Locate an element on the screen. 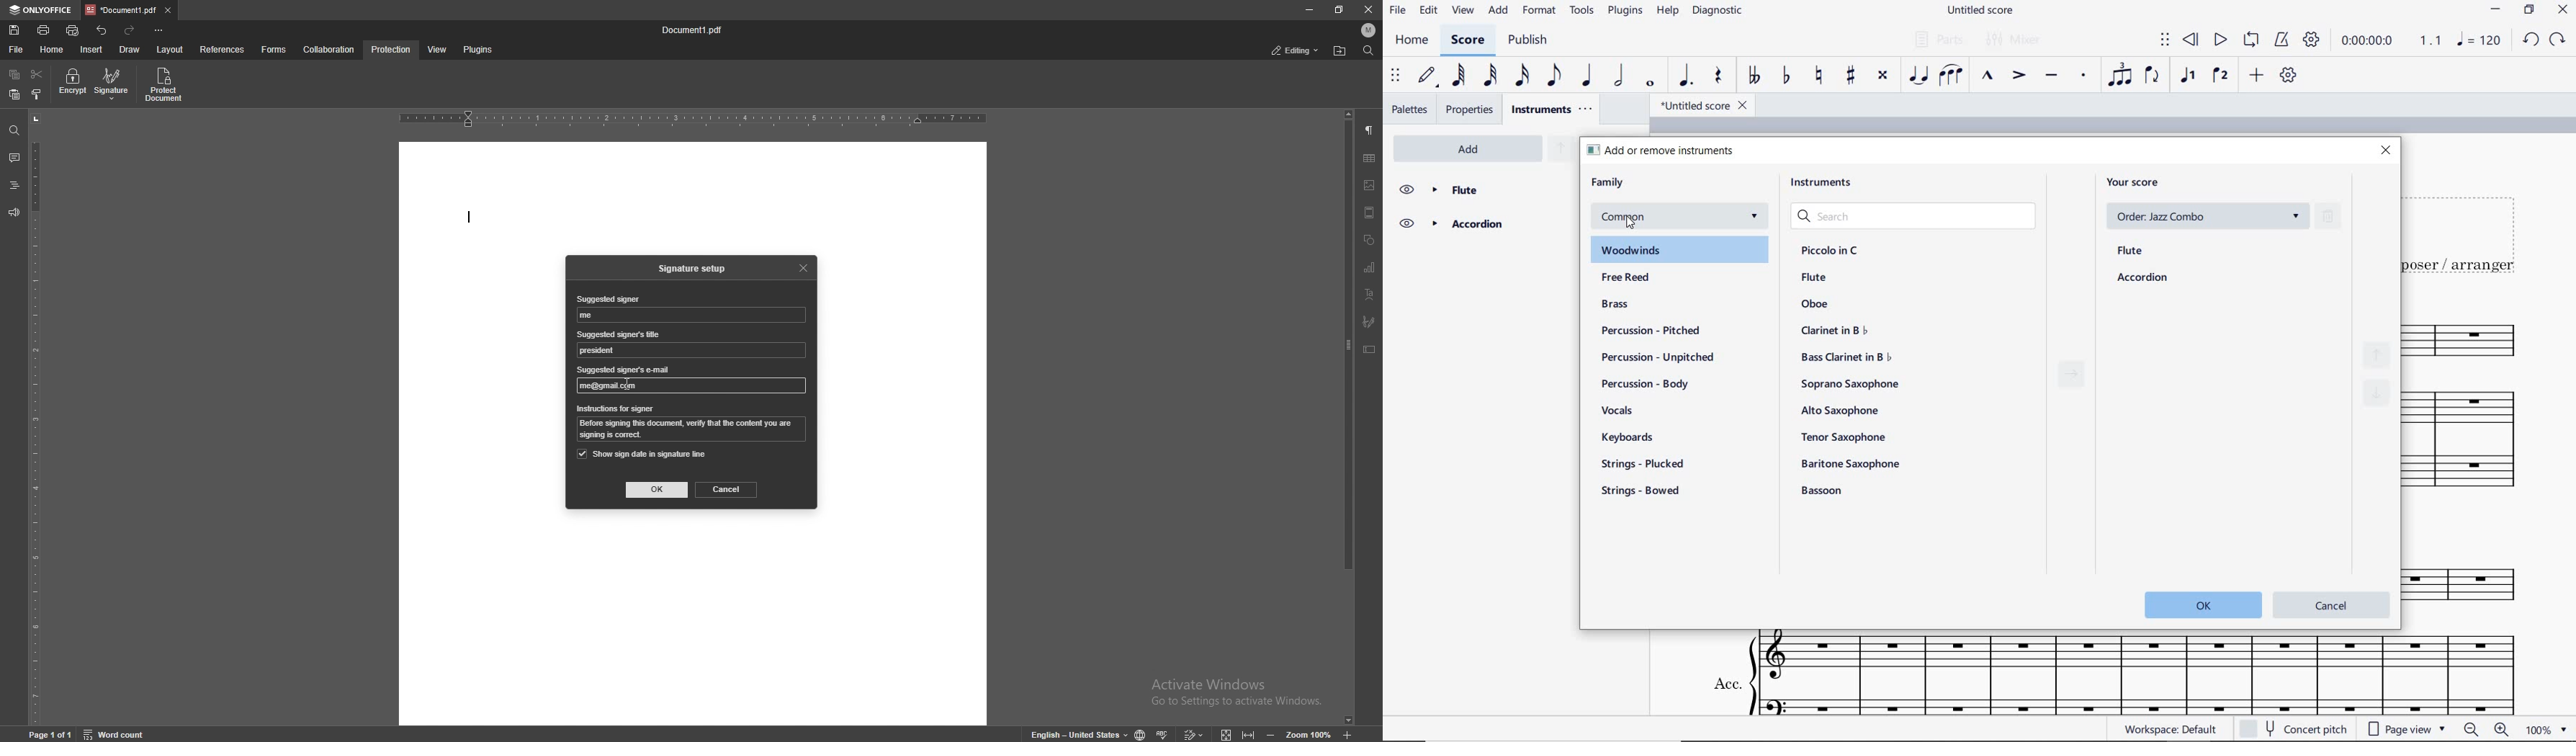 The width and height of the screenshot is (2576, 756). signature setup is located at coordinates (695, 269).